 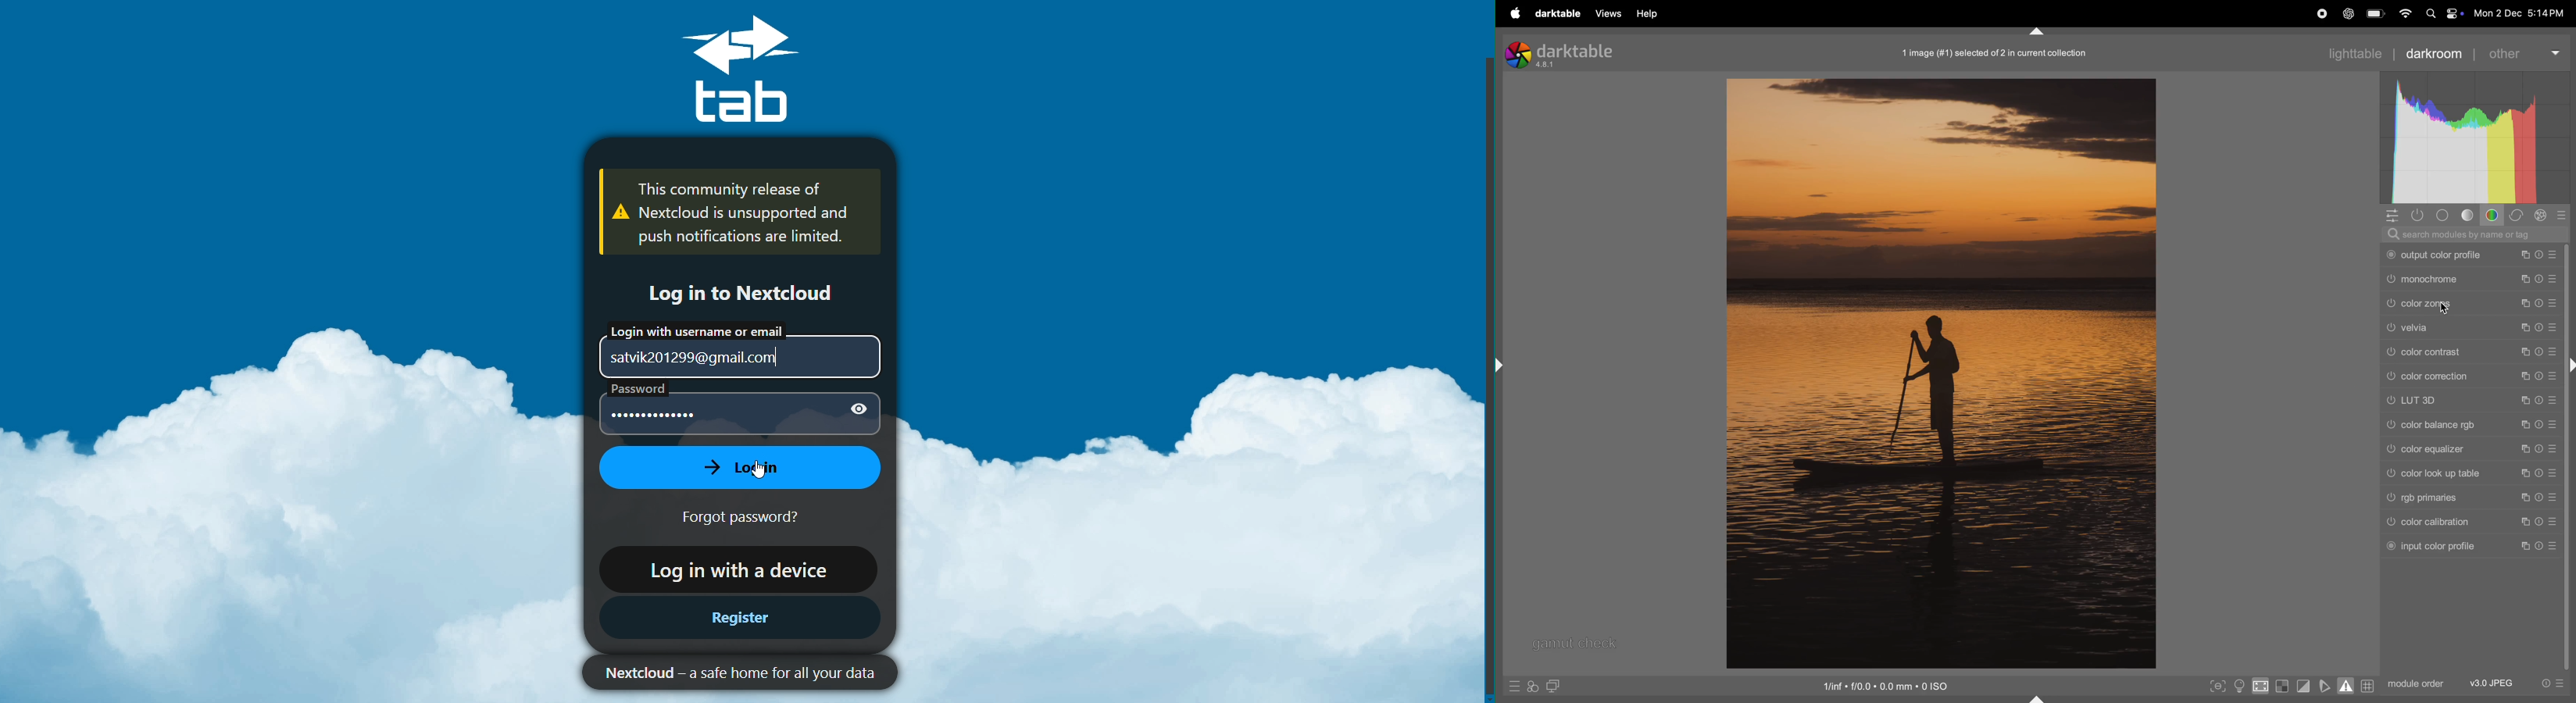 What do you see at coordinates (1565, 54) in the screenshot?
I see `darktable versions` at bounding box center [1565, 54].